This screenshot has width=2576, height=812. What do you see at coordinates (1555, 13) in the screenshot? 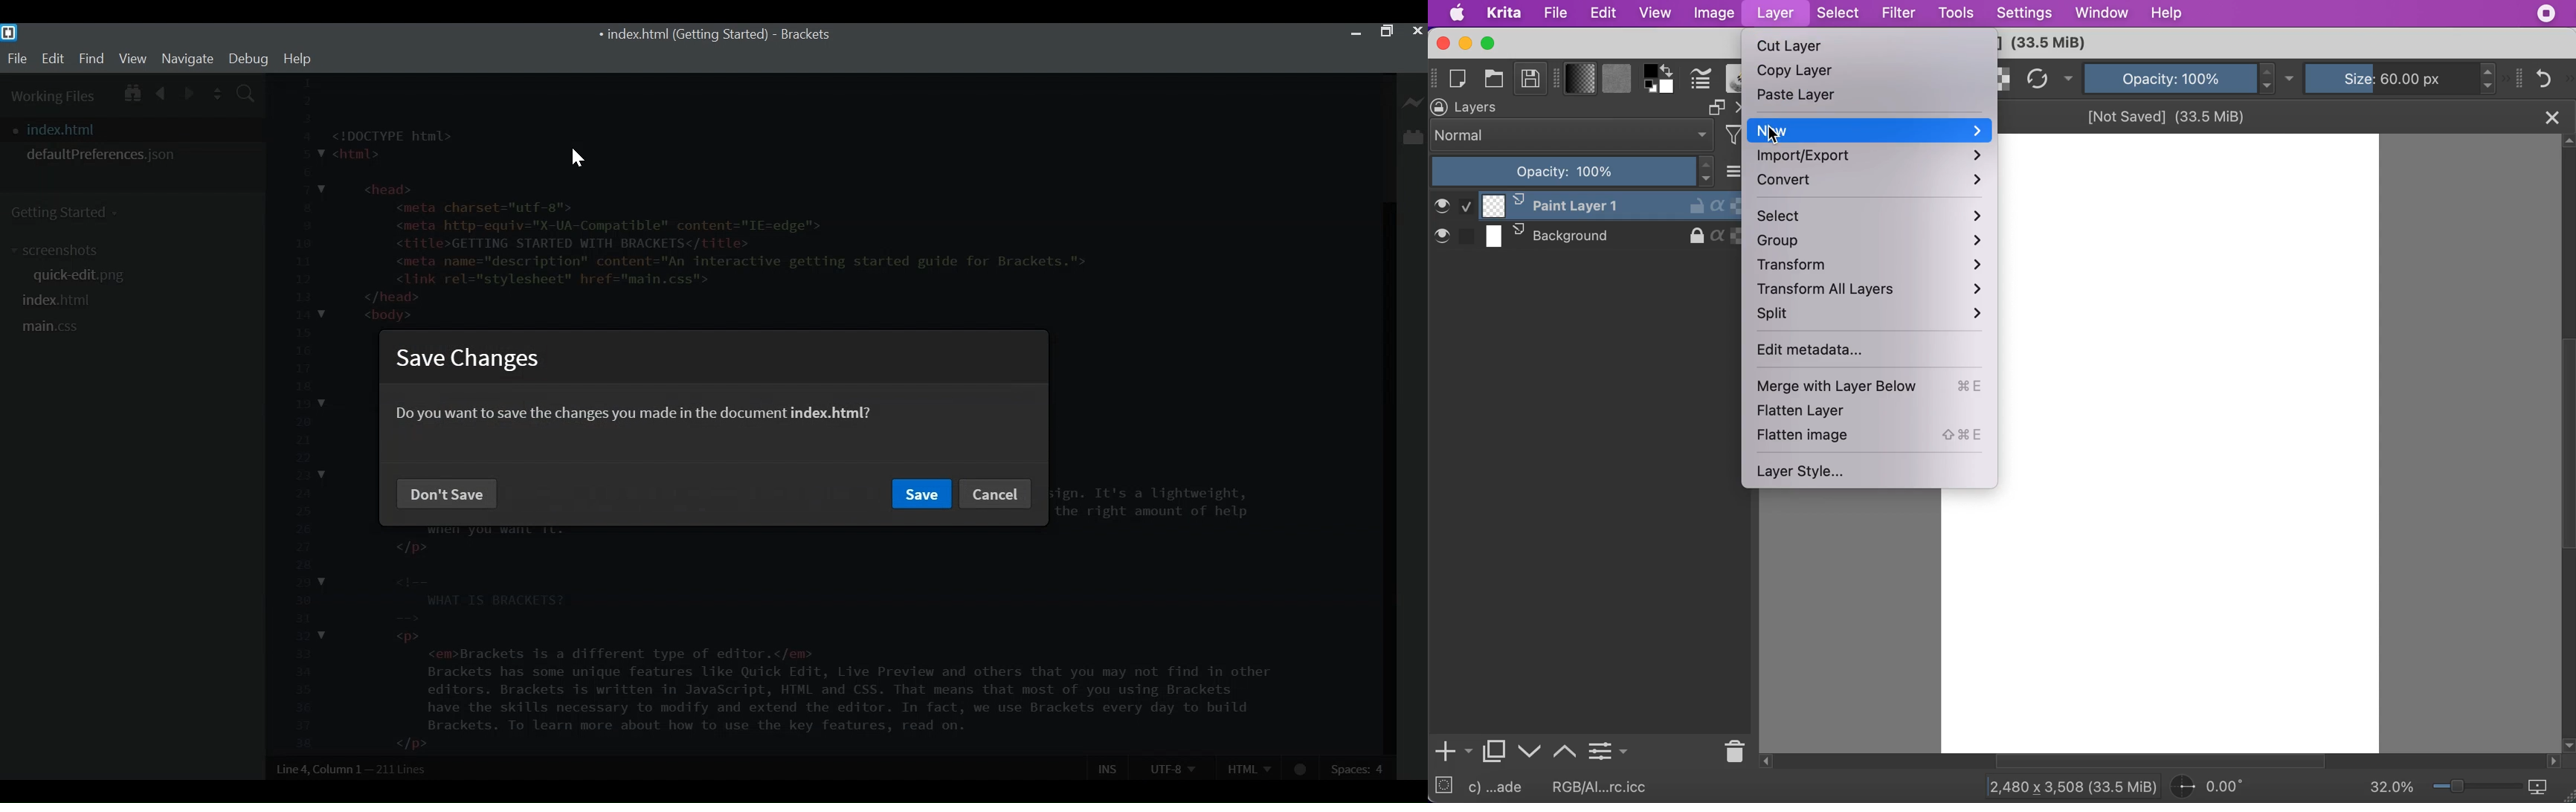
I see `file` at bounding box center [1555, 13].